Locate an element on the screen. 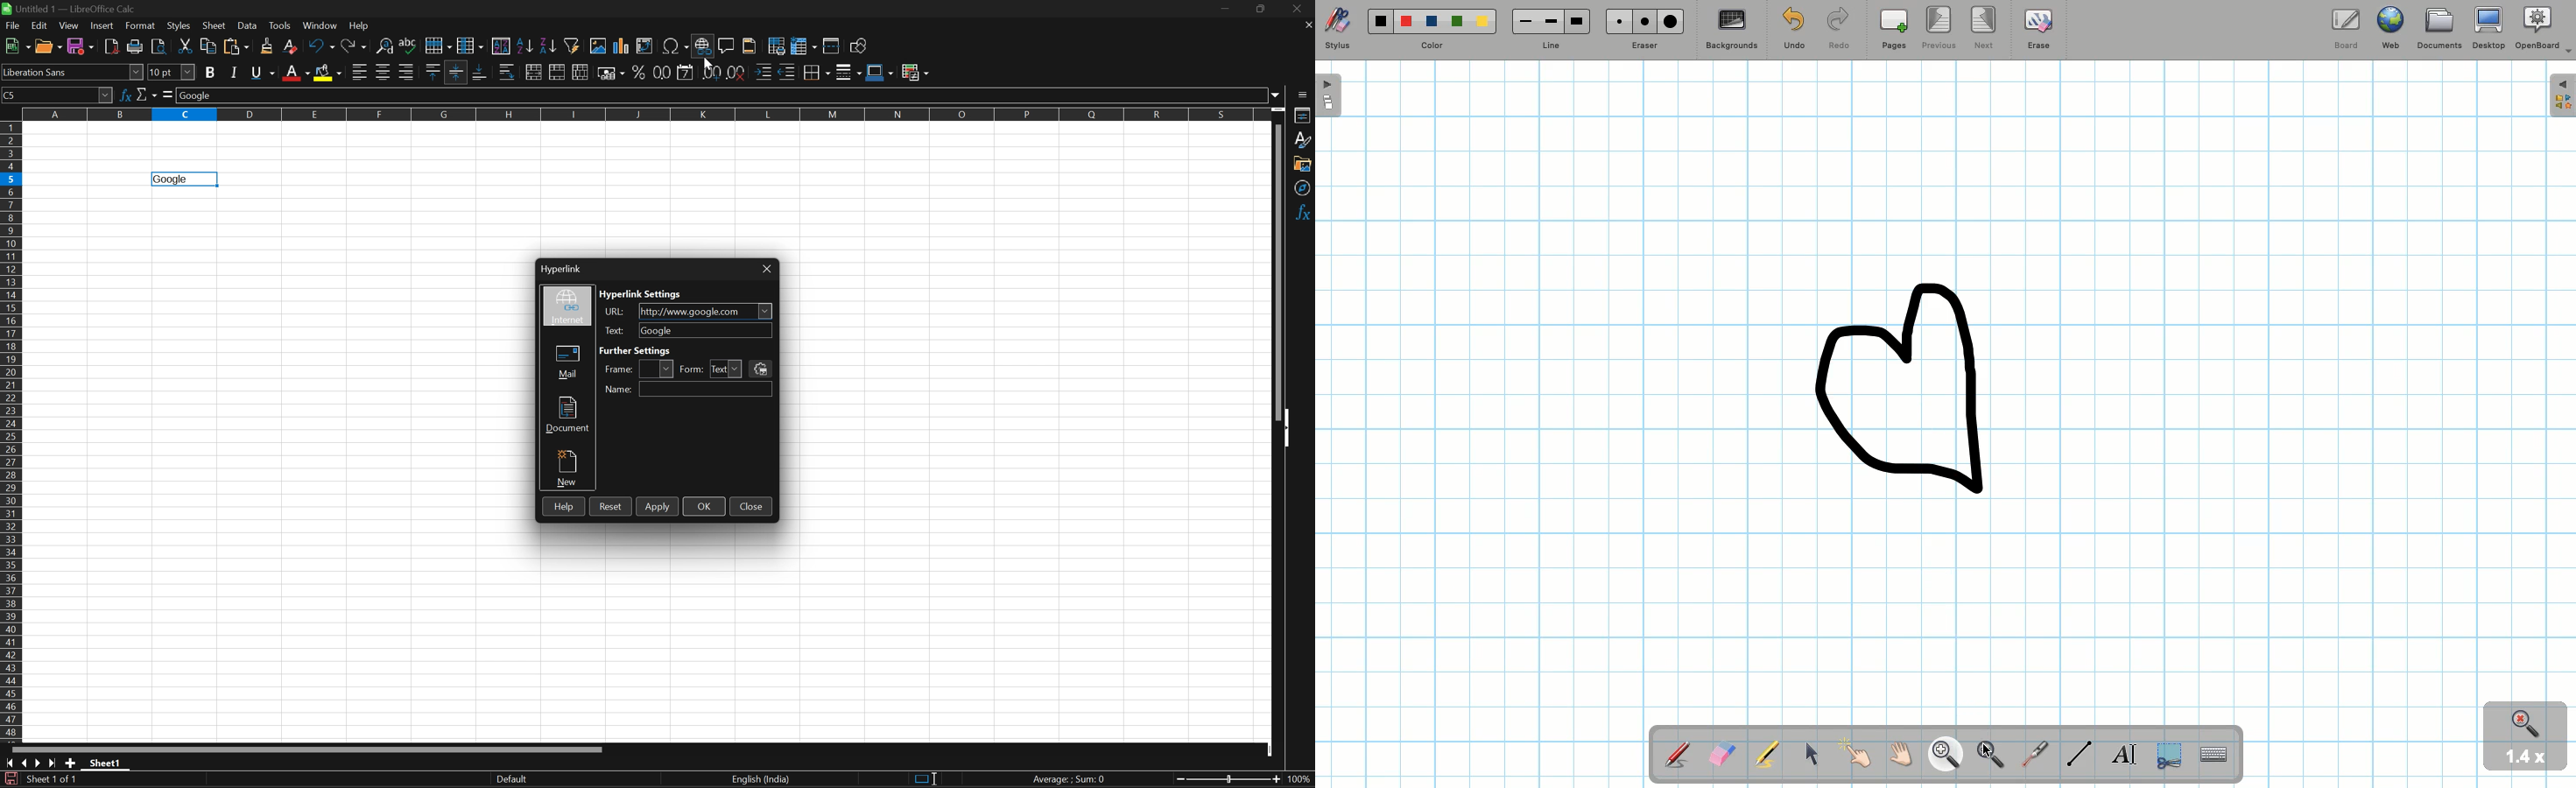  Select formula is located at coordinates (168, 93).